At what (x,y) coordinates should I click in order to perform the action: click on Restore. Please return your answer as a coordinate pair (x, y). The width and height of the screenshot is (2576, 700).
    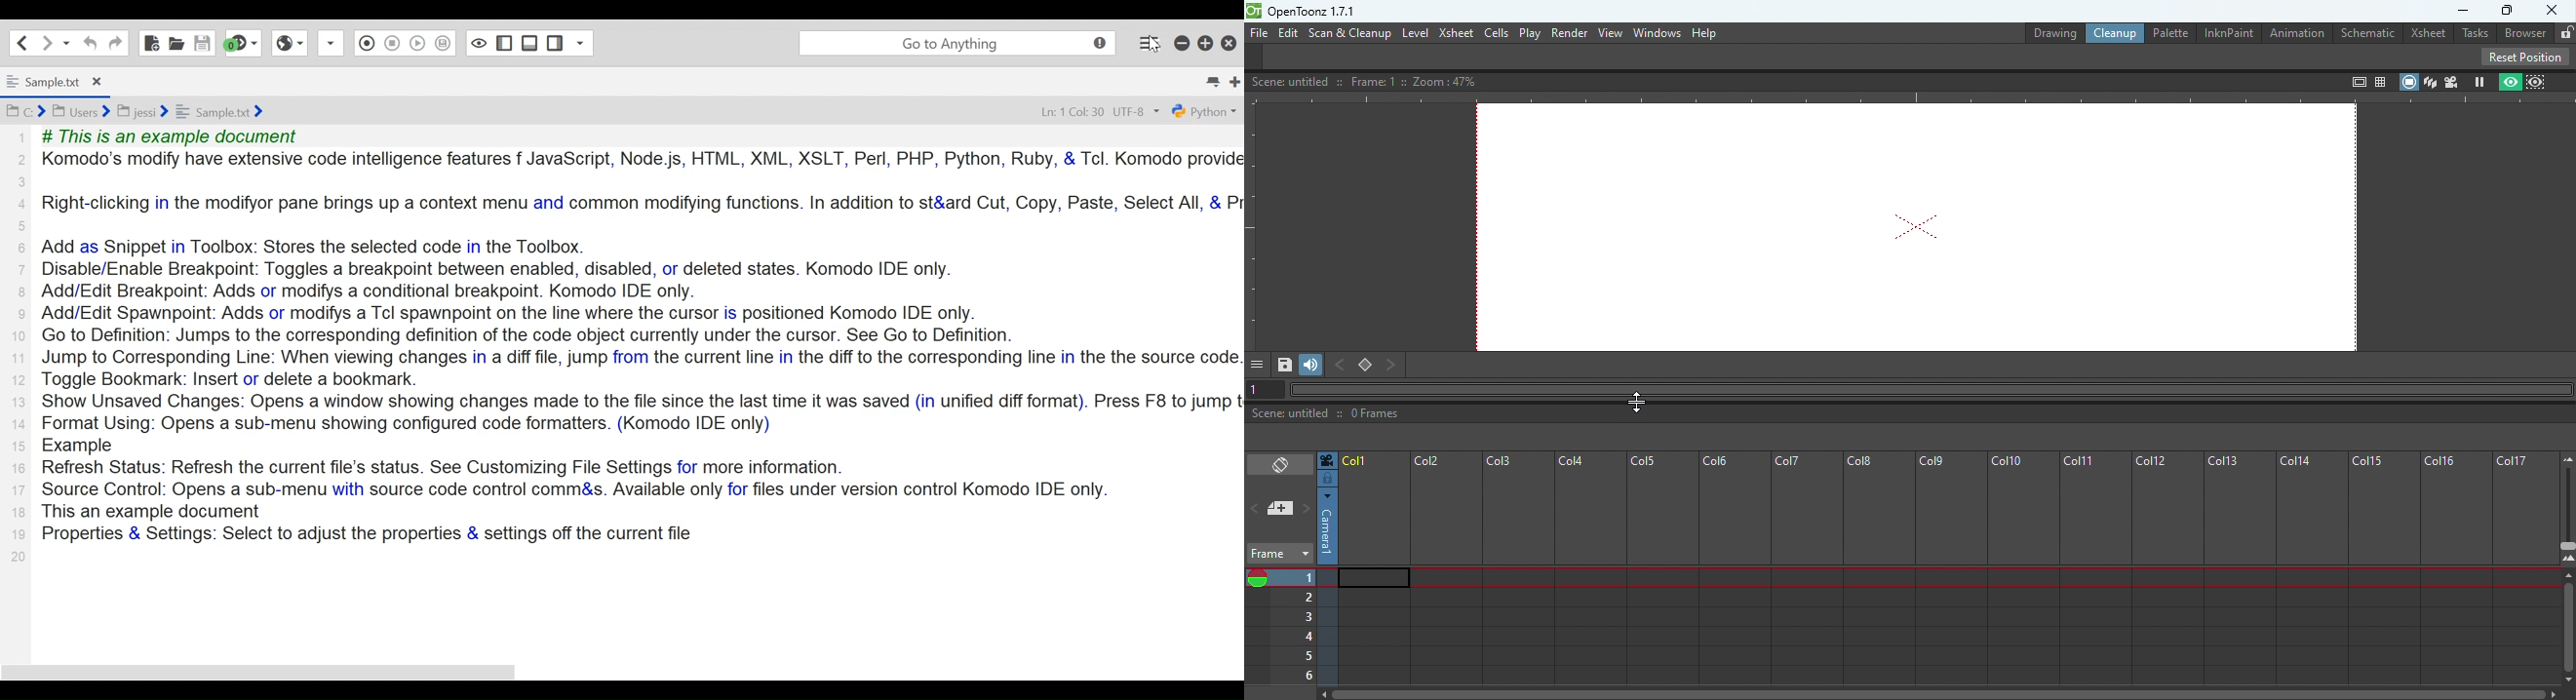
    Looking at the image, I should click on (1205, 43).